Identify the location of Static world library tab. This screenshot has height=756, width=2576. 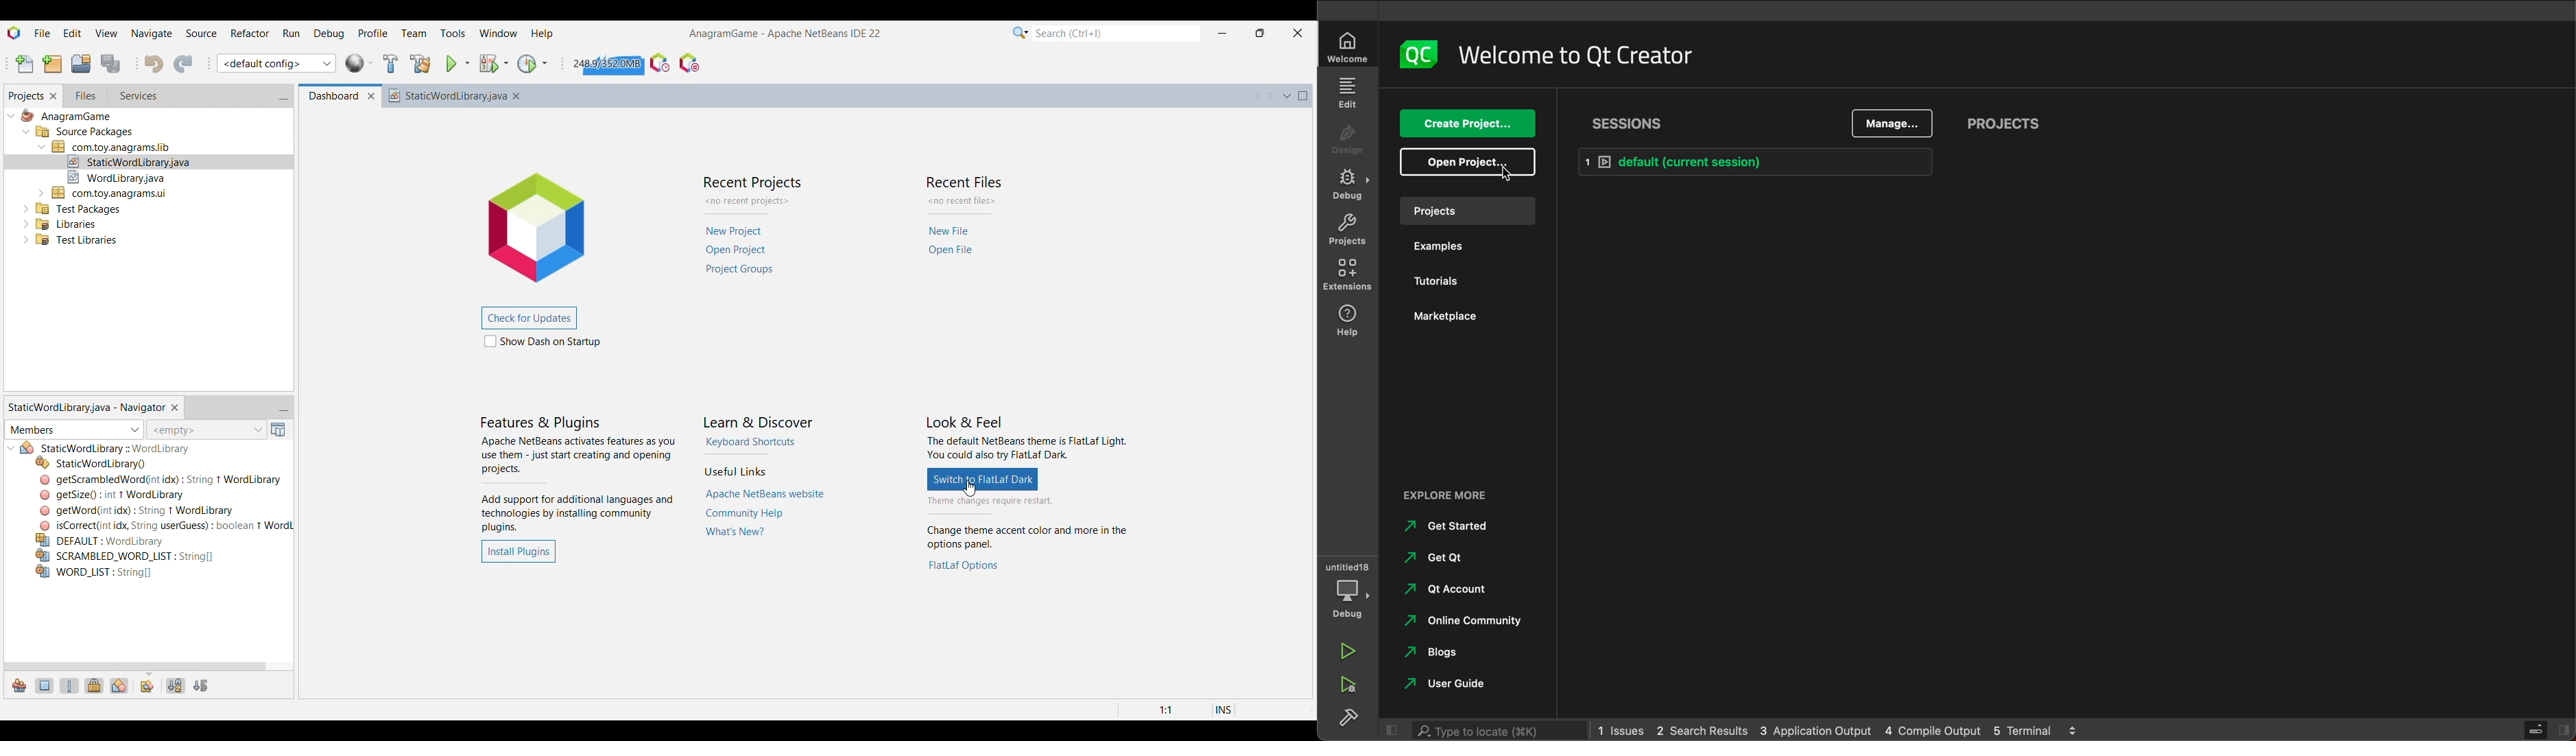
(86, 407).